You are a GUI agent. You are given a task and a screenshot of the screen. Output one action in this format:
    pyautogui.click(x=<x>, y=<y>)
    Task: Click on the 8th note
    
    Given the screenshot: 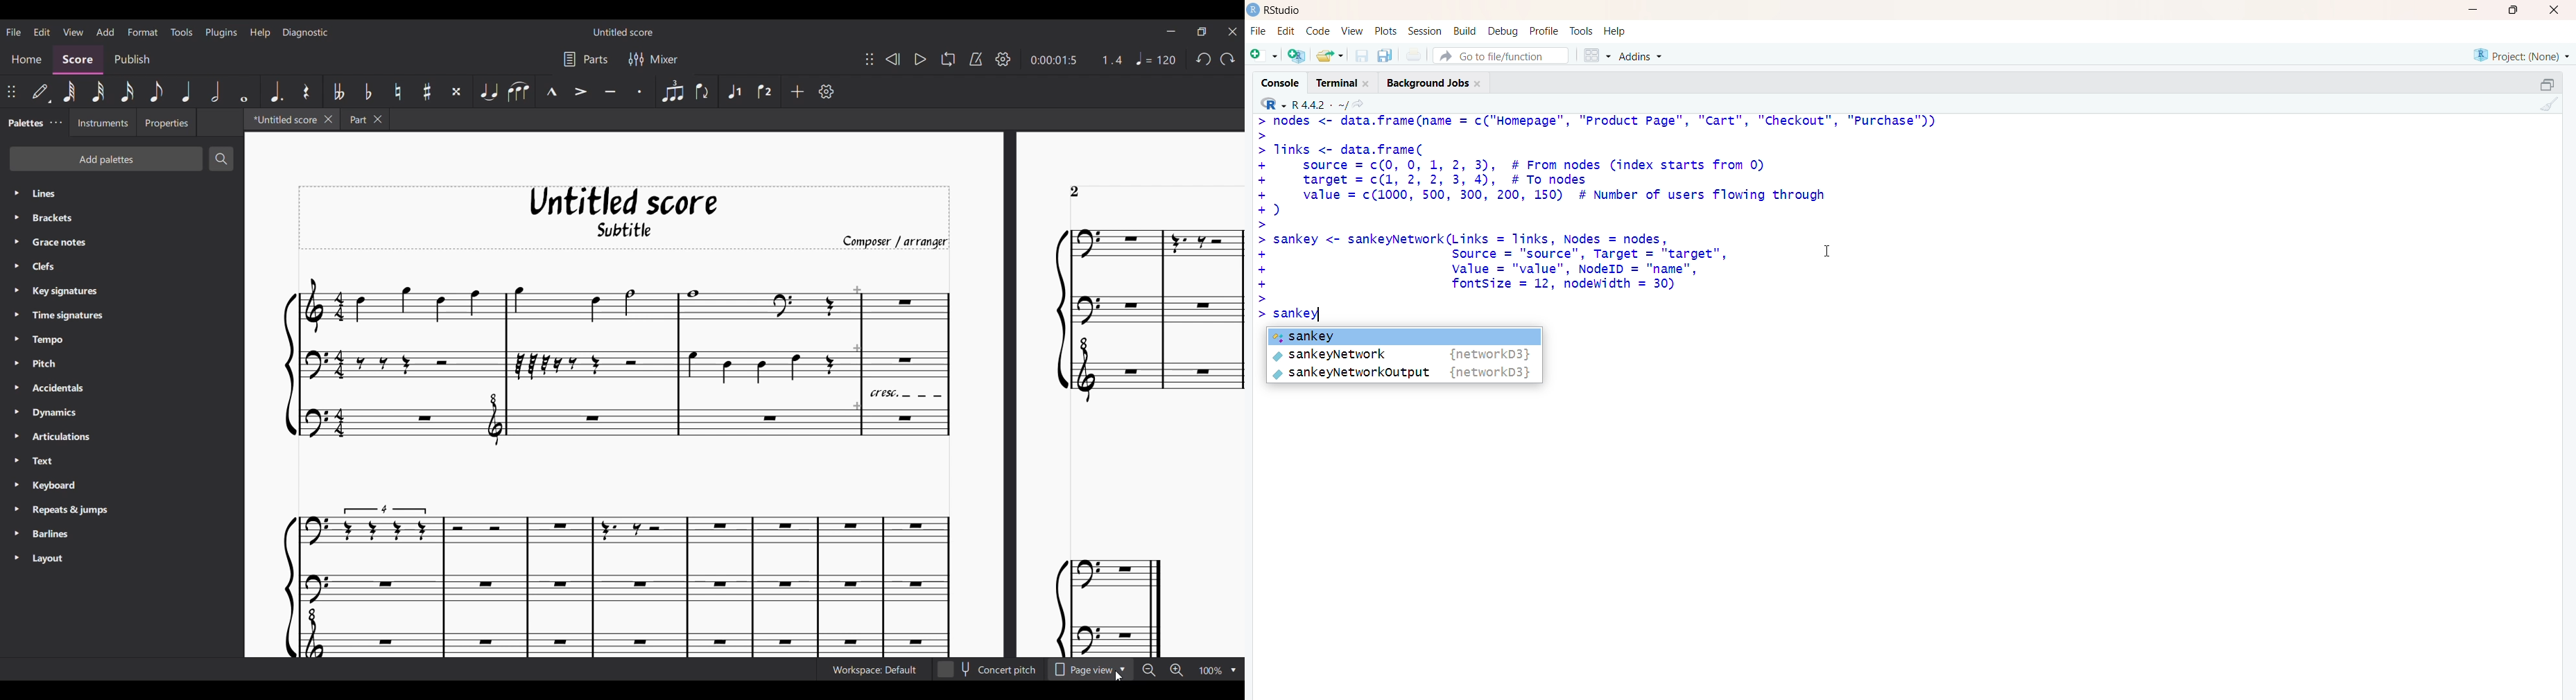 What is the action you would take?
    pyautogui.click(x=158, y=92)
    